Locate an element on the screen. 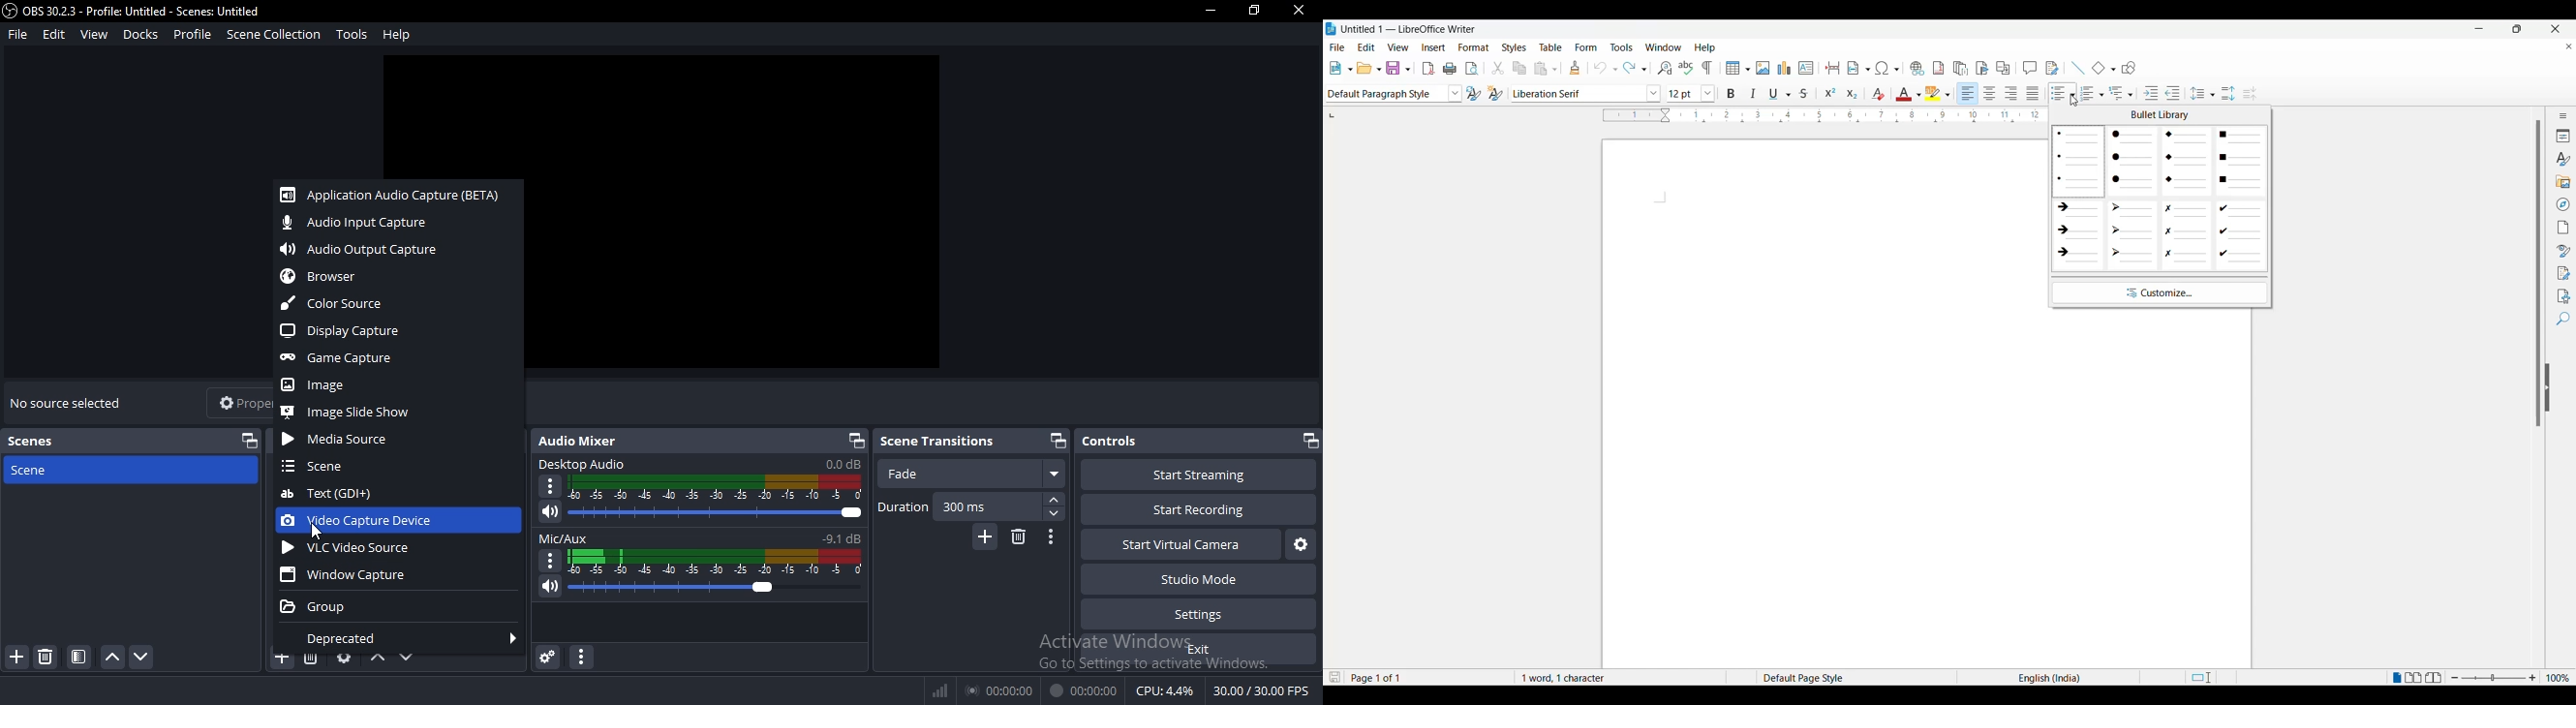 Image resolution: width=2576 pixels, height=728 pixels. View is located at coordinates (1397, 46).